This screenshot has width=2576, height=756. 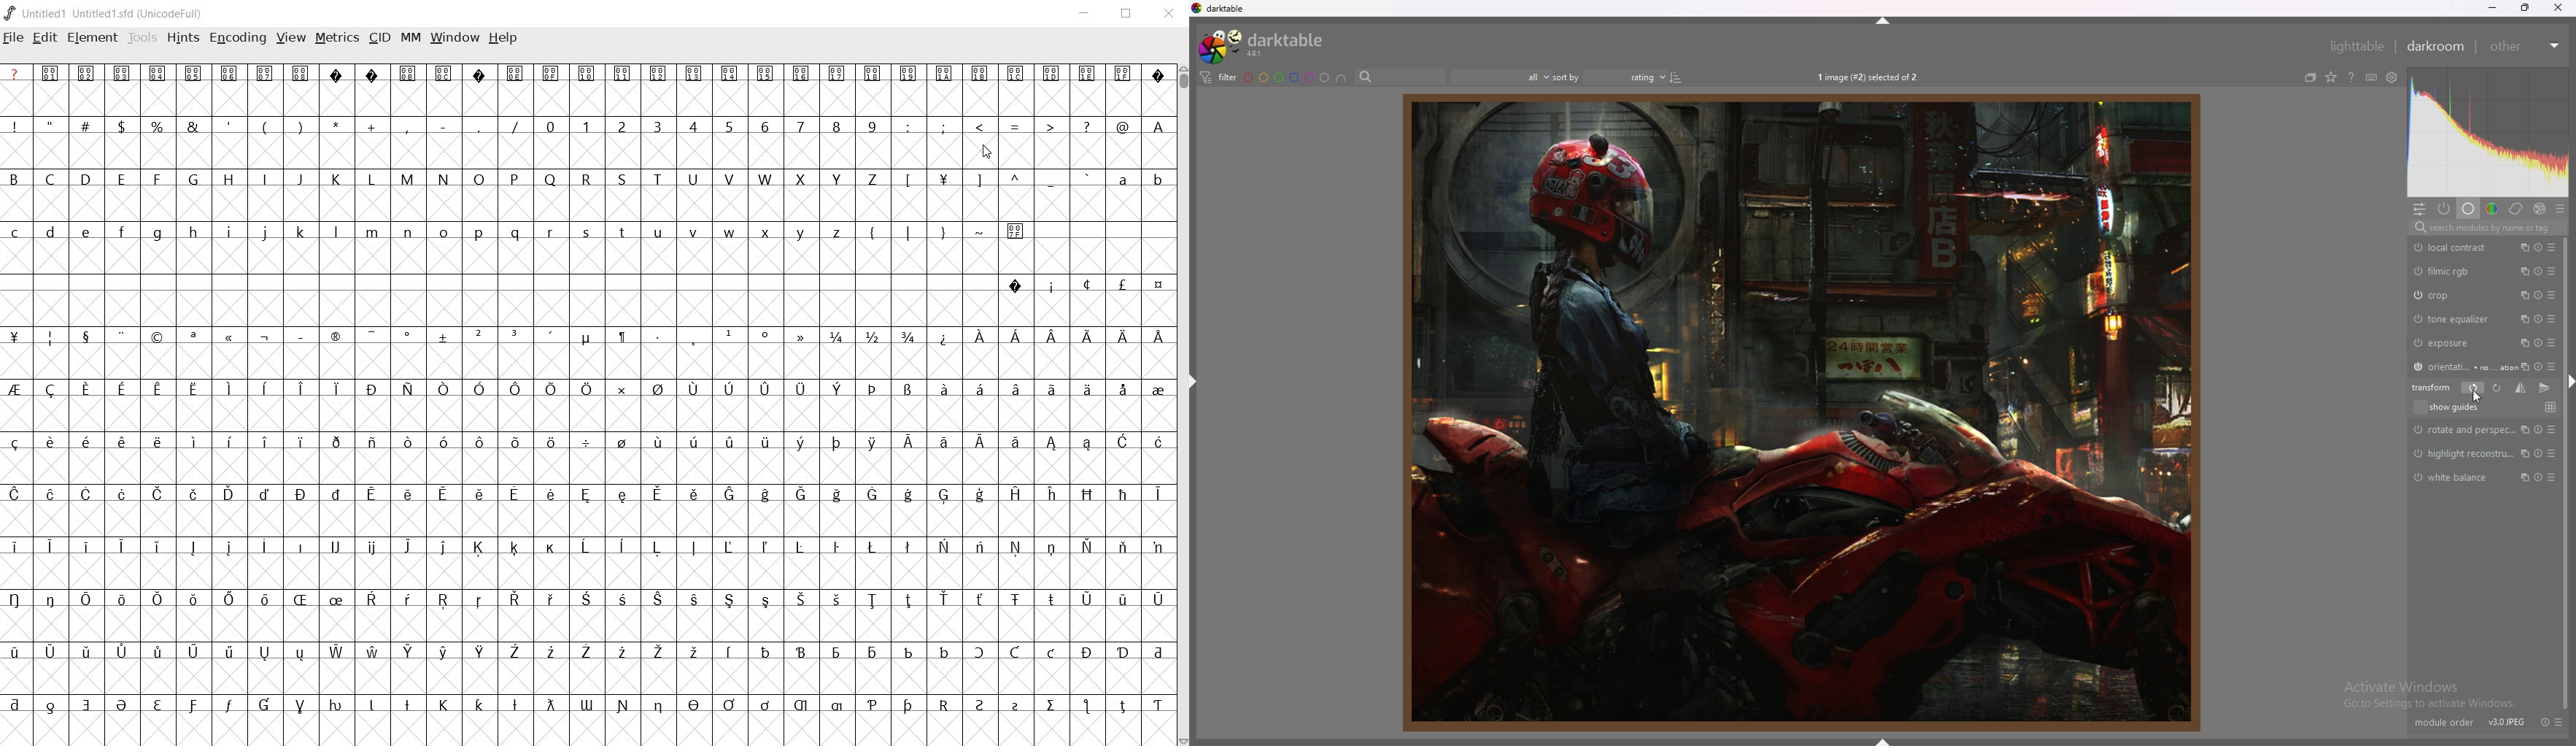 What do you see at coordinates (1341, 77) in the screenshot?
I see `include color labels` at bounding box center [1341, 77].